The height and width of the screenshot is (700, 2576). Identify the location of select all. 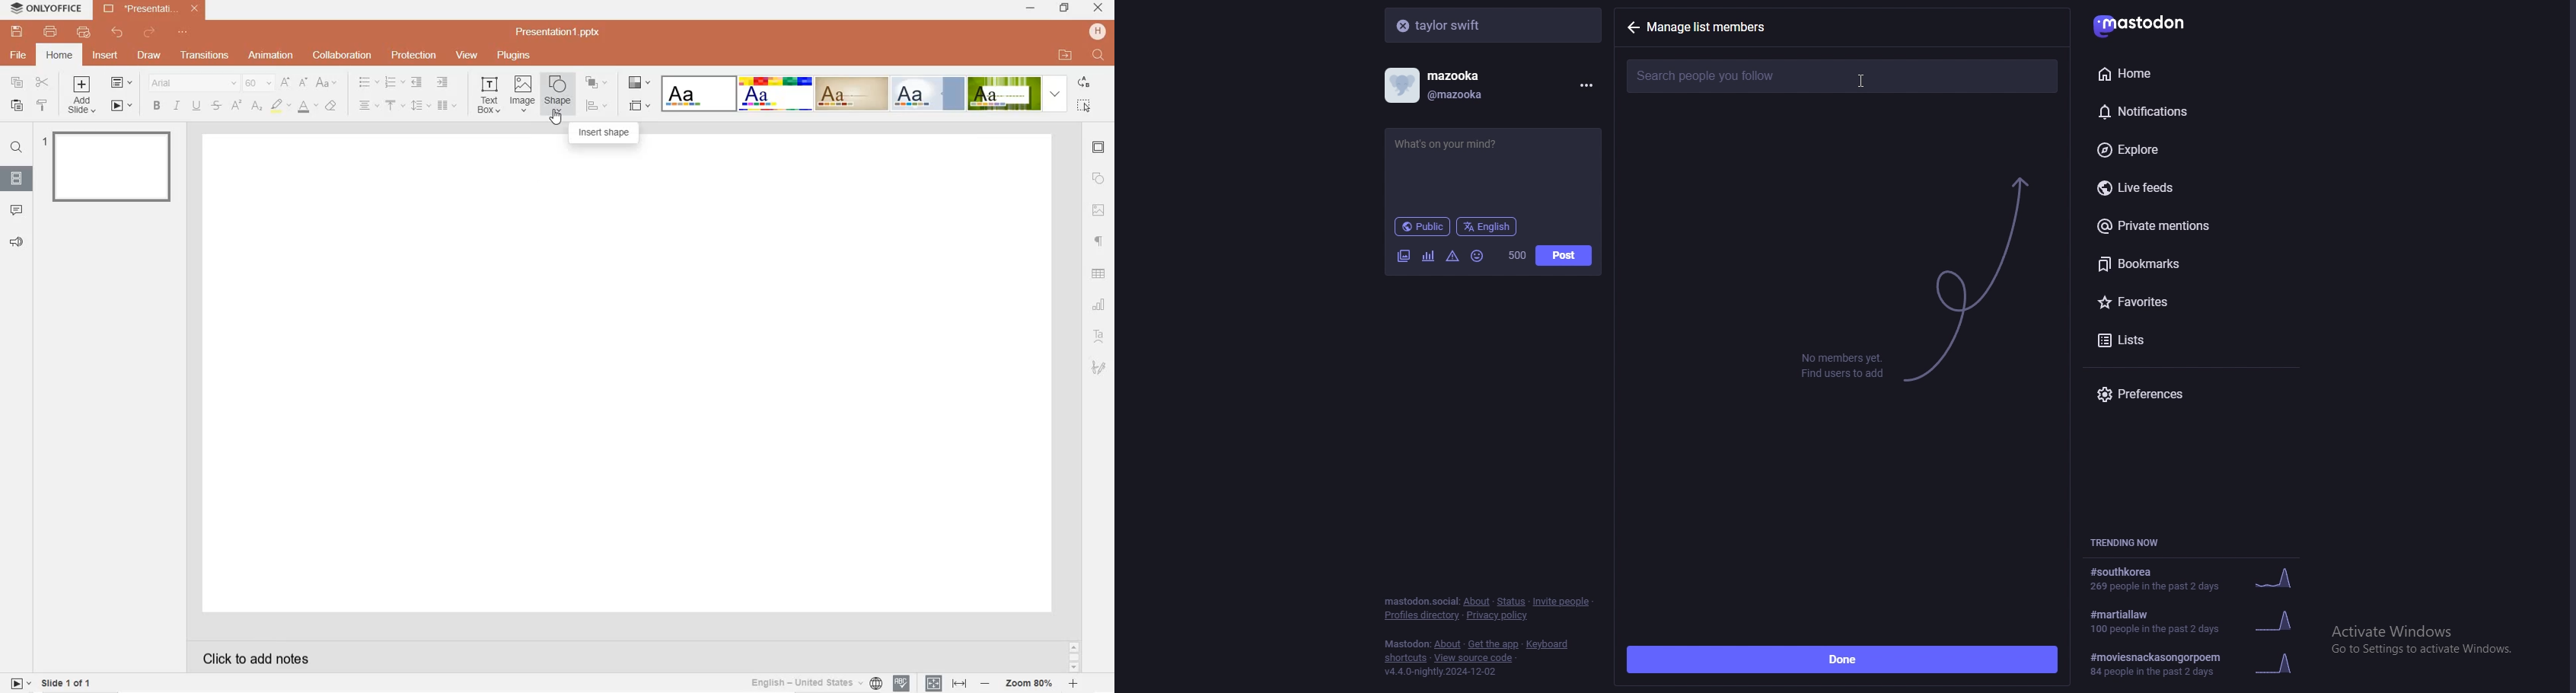
(1086, 106).